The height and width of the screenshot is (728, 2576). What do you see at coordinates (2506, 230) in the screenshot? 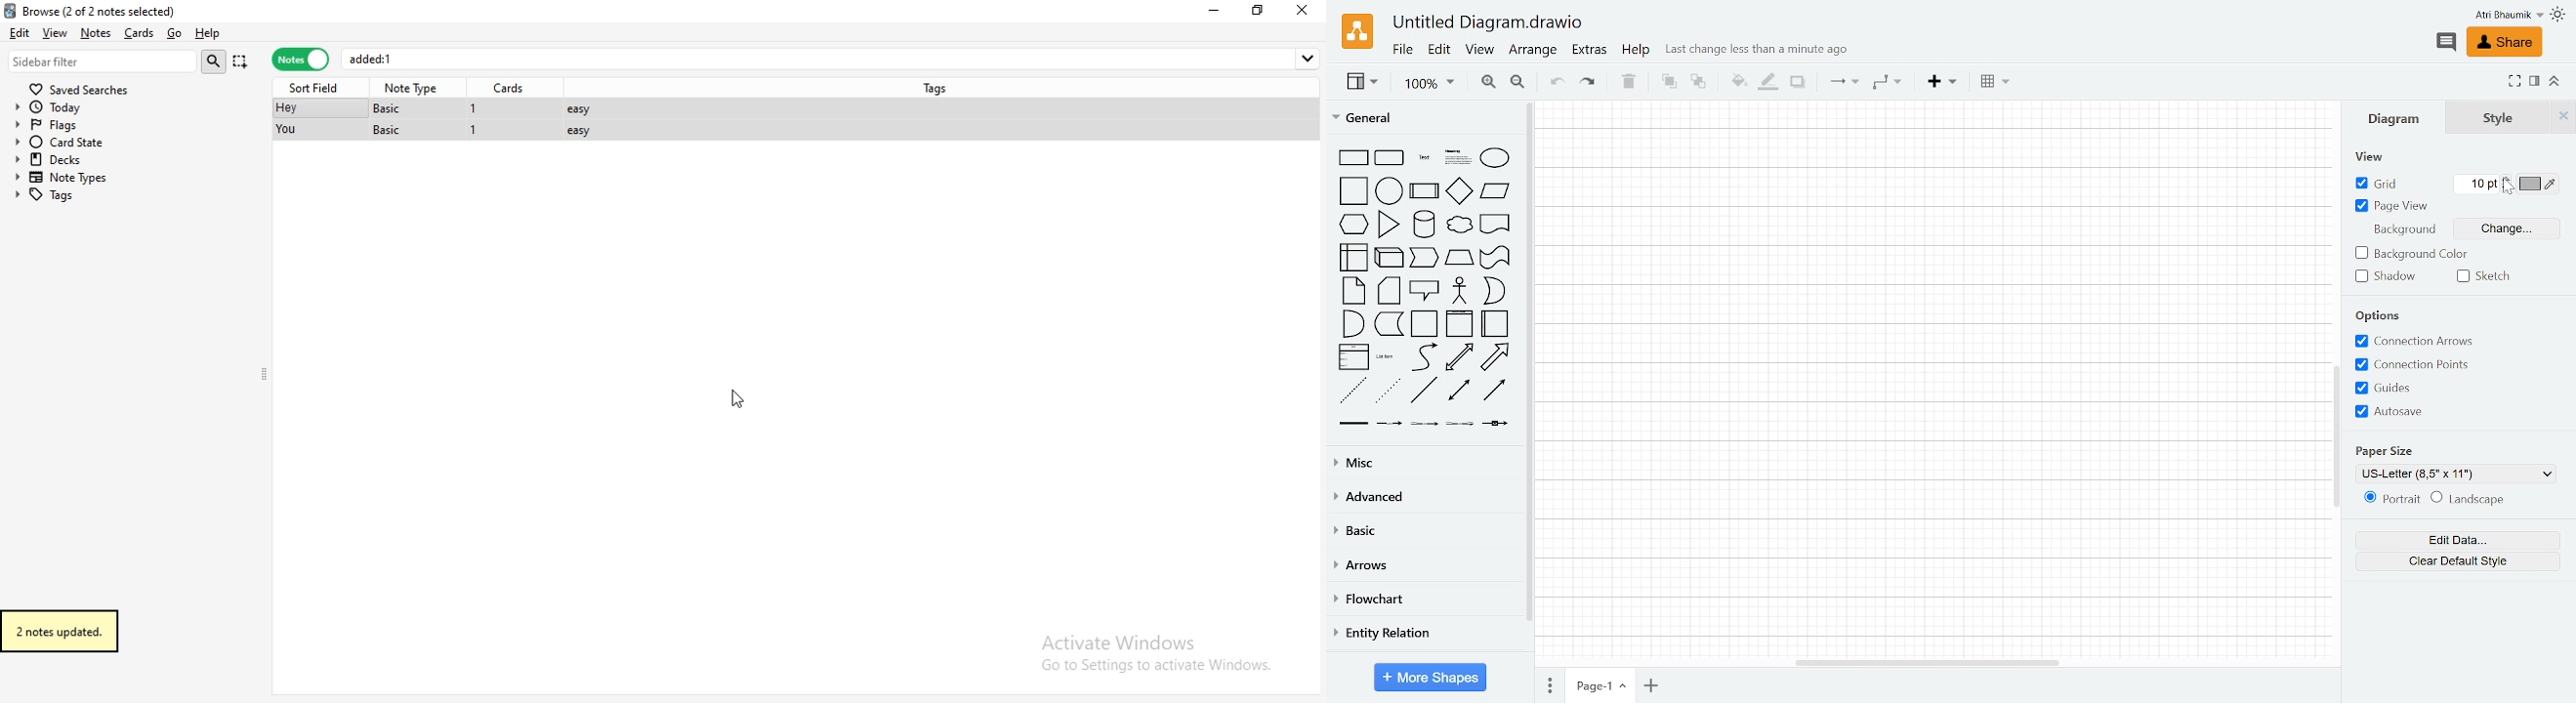
I see `Change Background` at bounding box center [2506, 230].